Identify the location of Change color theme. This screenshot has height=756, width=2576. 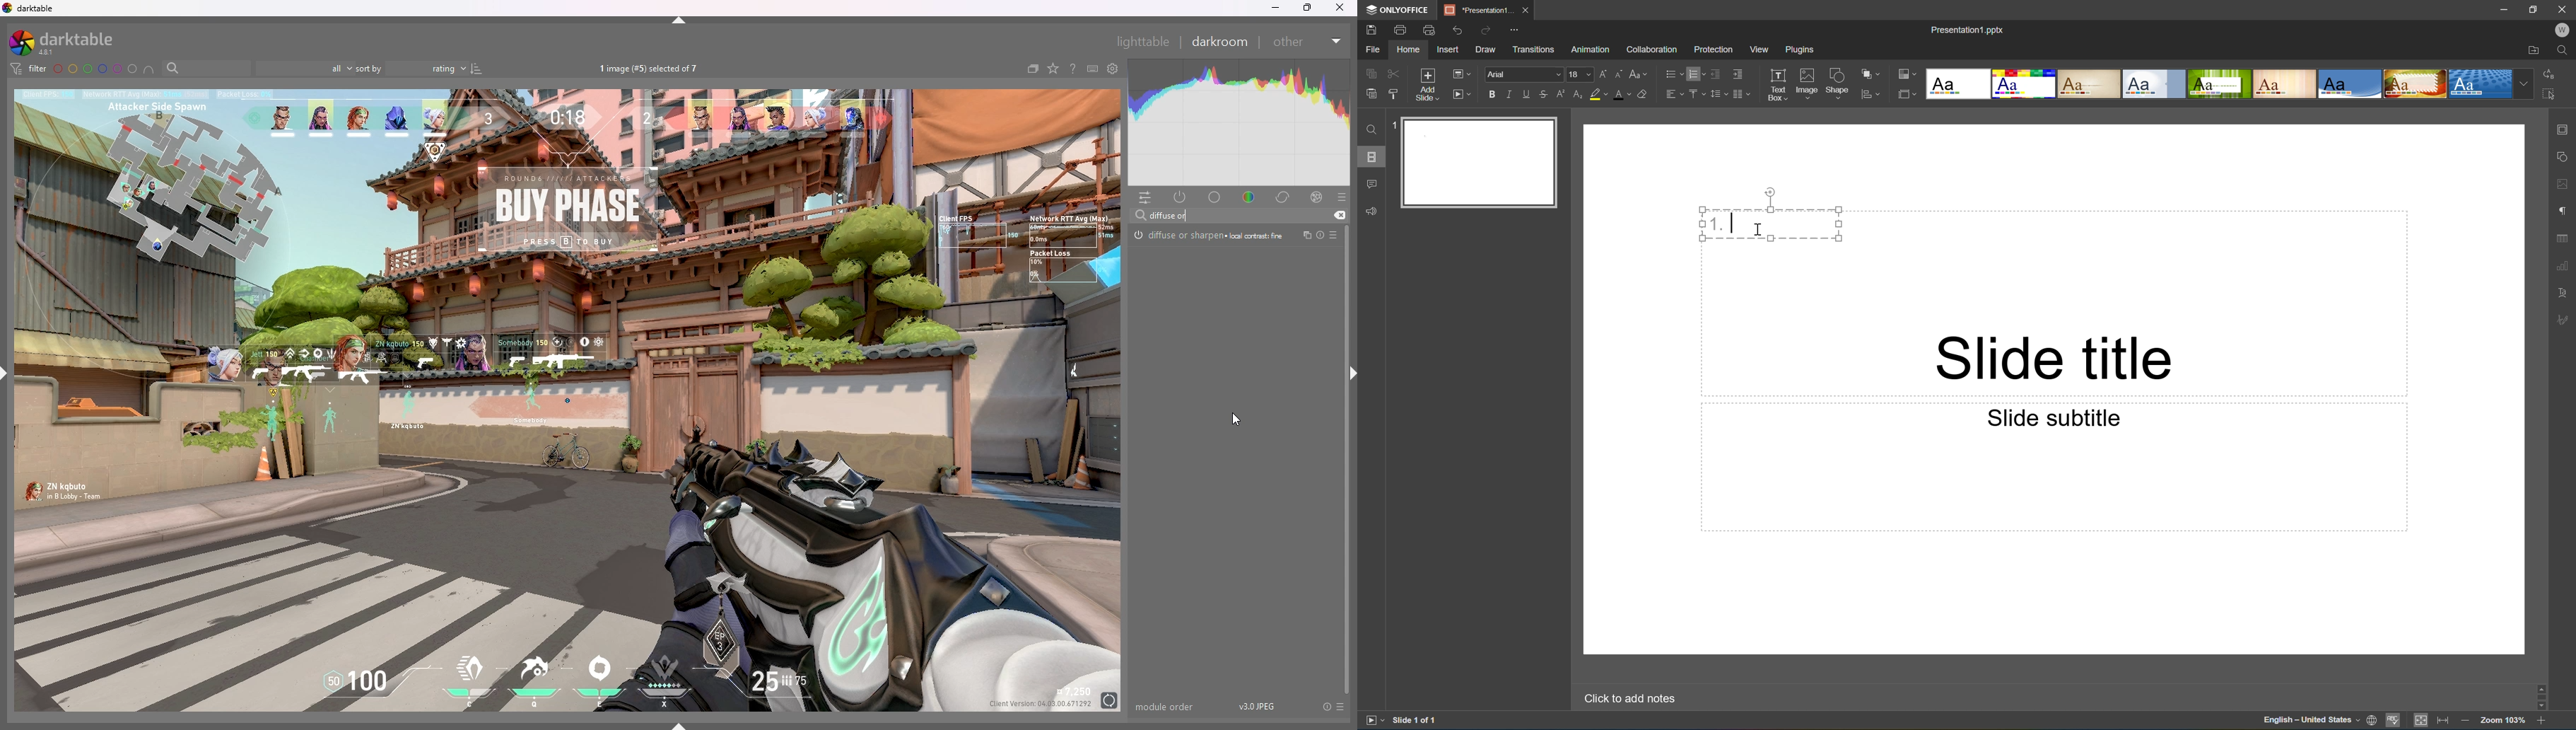
(1906, 74).